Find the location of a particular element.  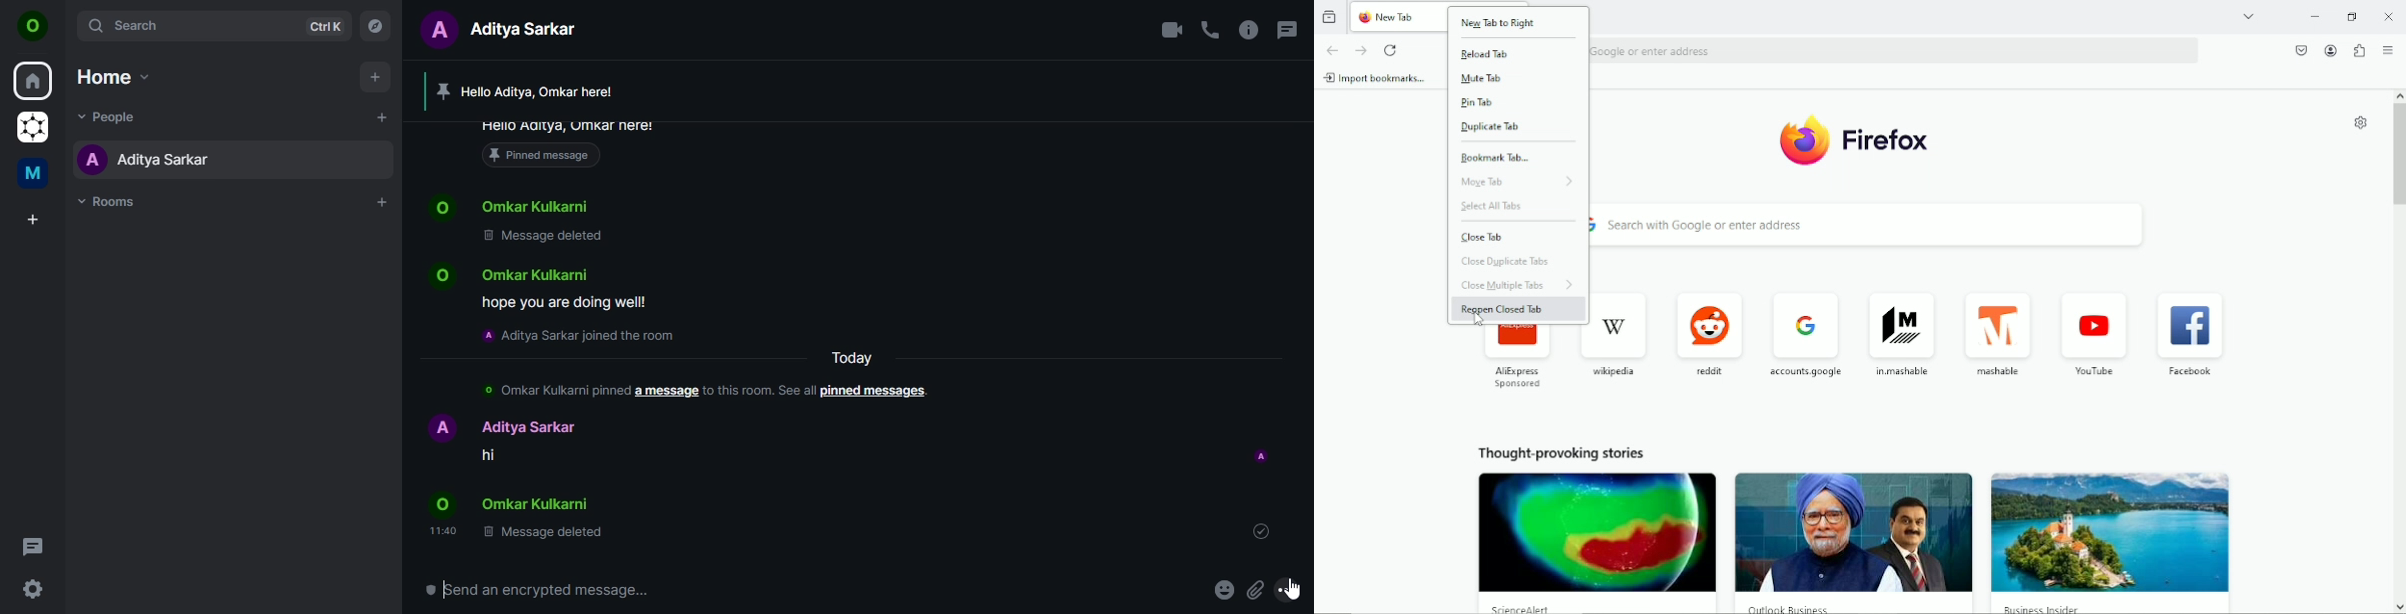

Search bar is located at coordinates (1894, 50).